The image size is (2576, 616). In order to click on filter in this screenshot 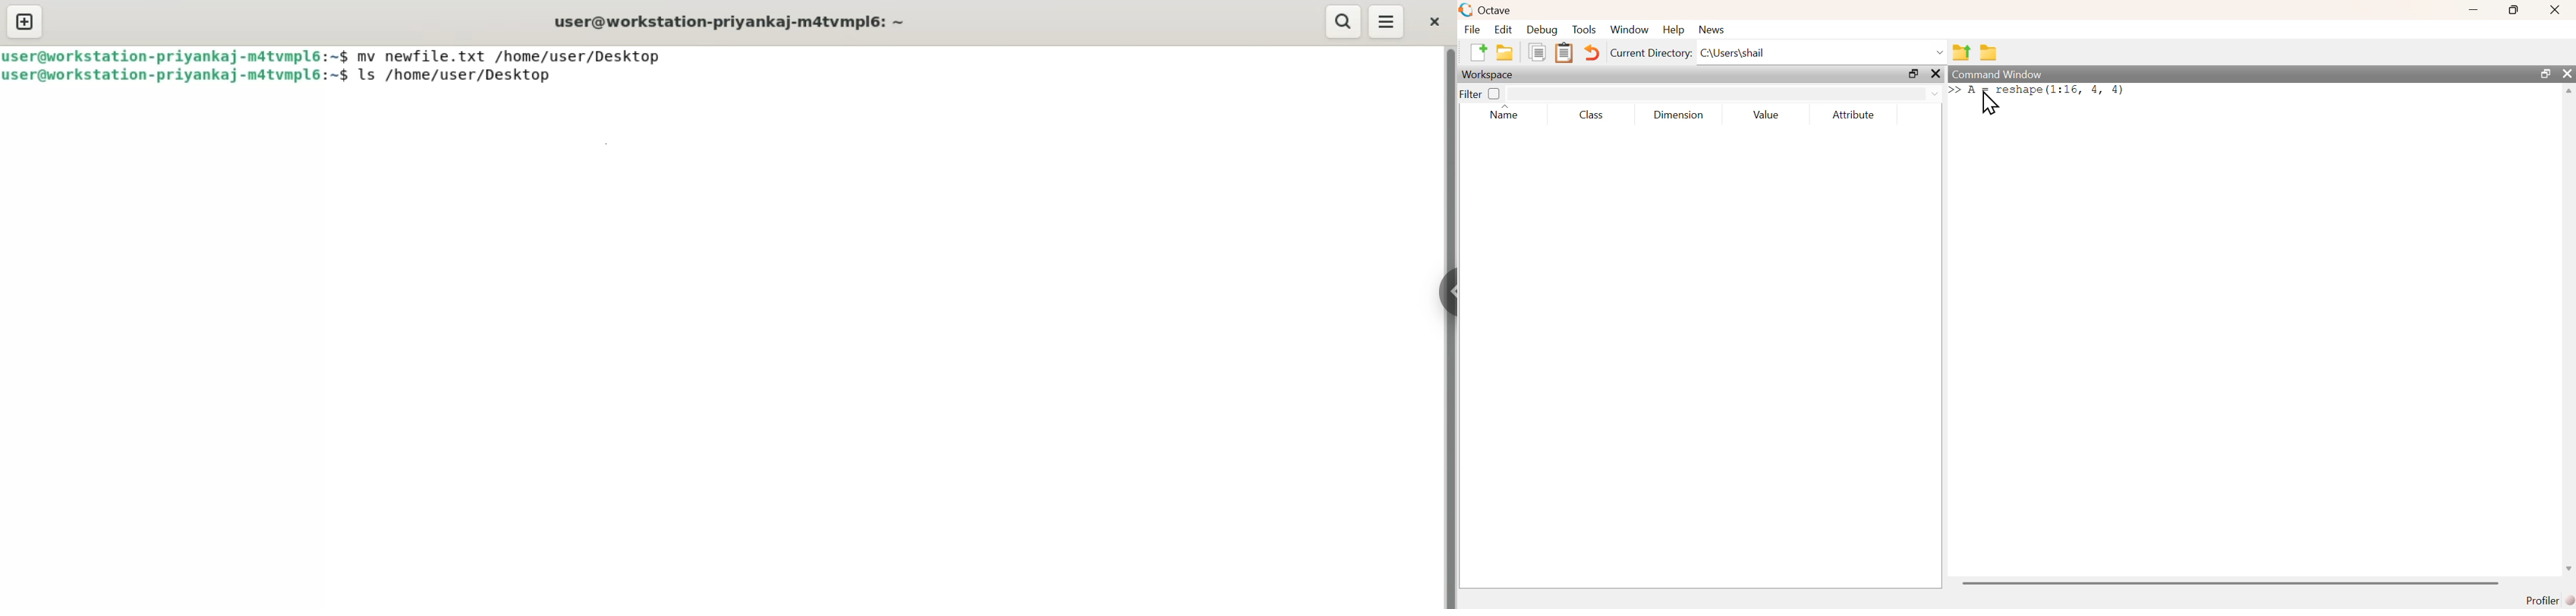, I will do `click(1724, 94)`.